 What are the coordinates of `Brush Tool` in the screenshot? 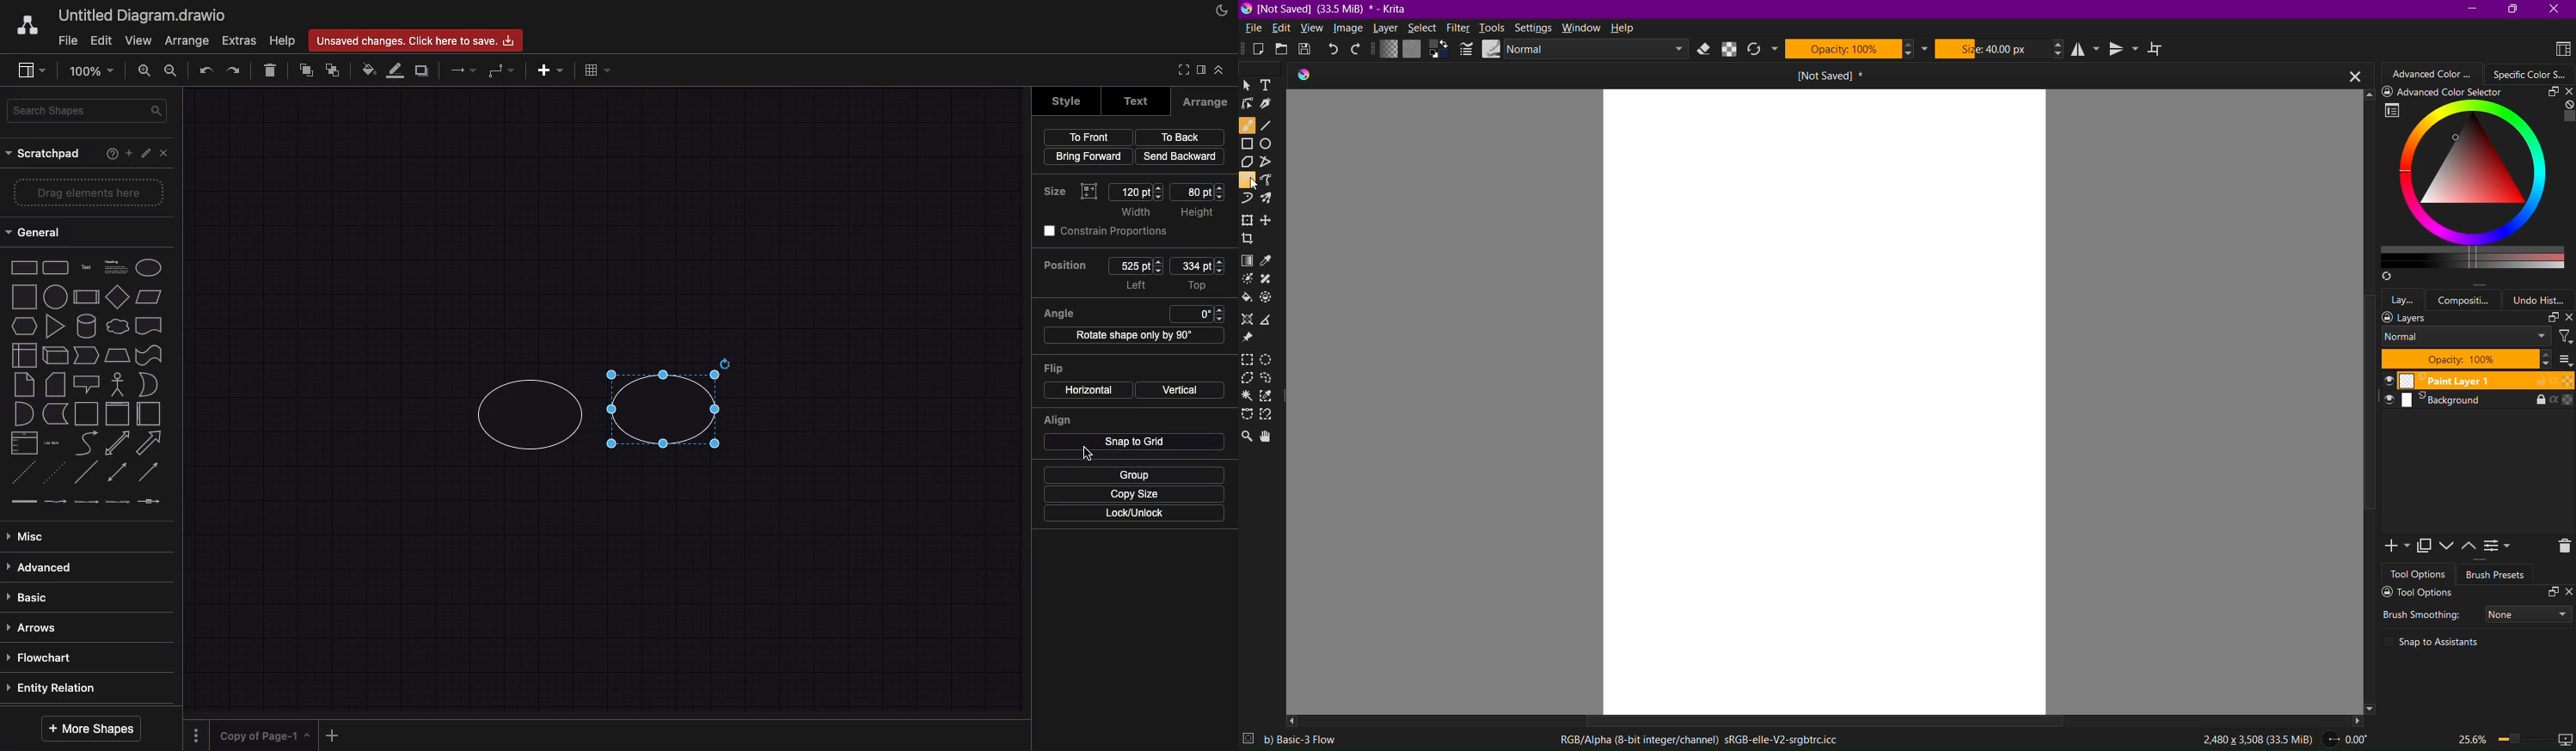 It's located at (1248, 127).